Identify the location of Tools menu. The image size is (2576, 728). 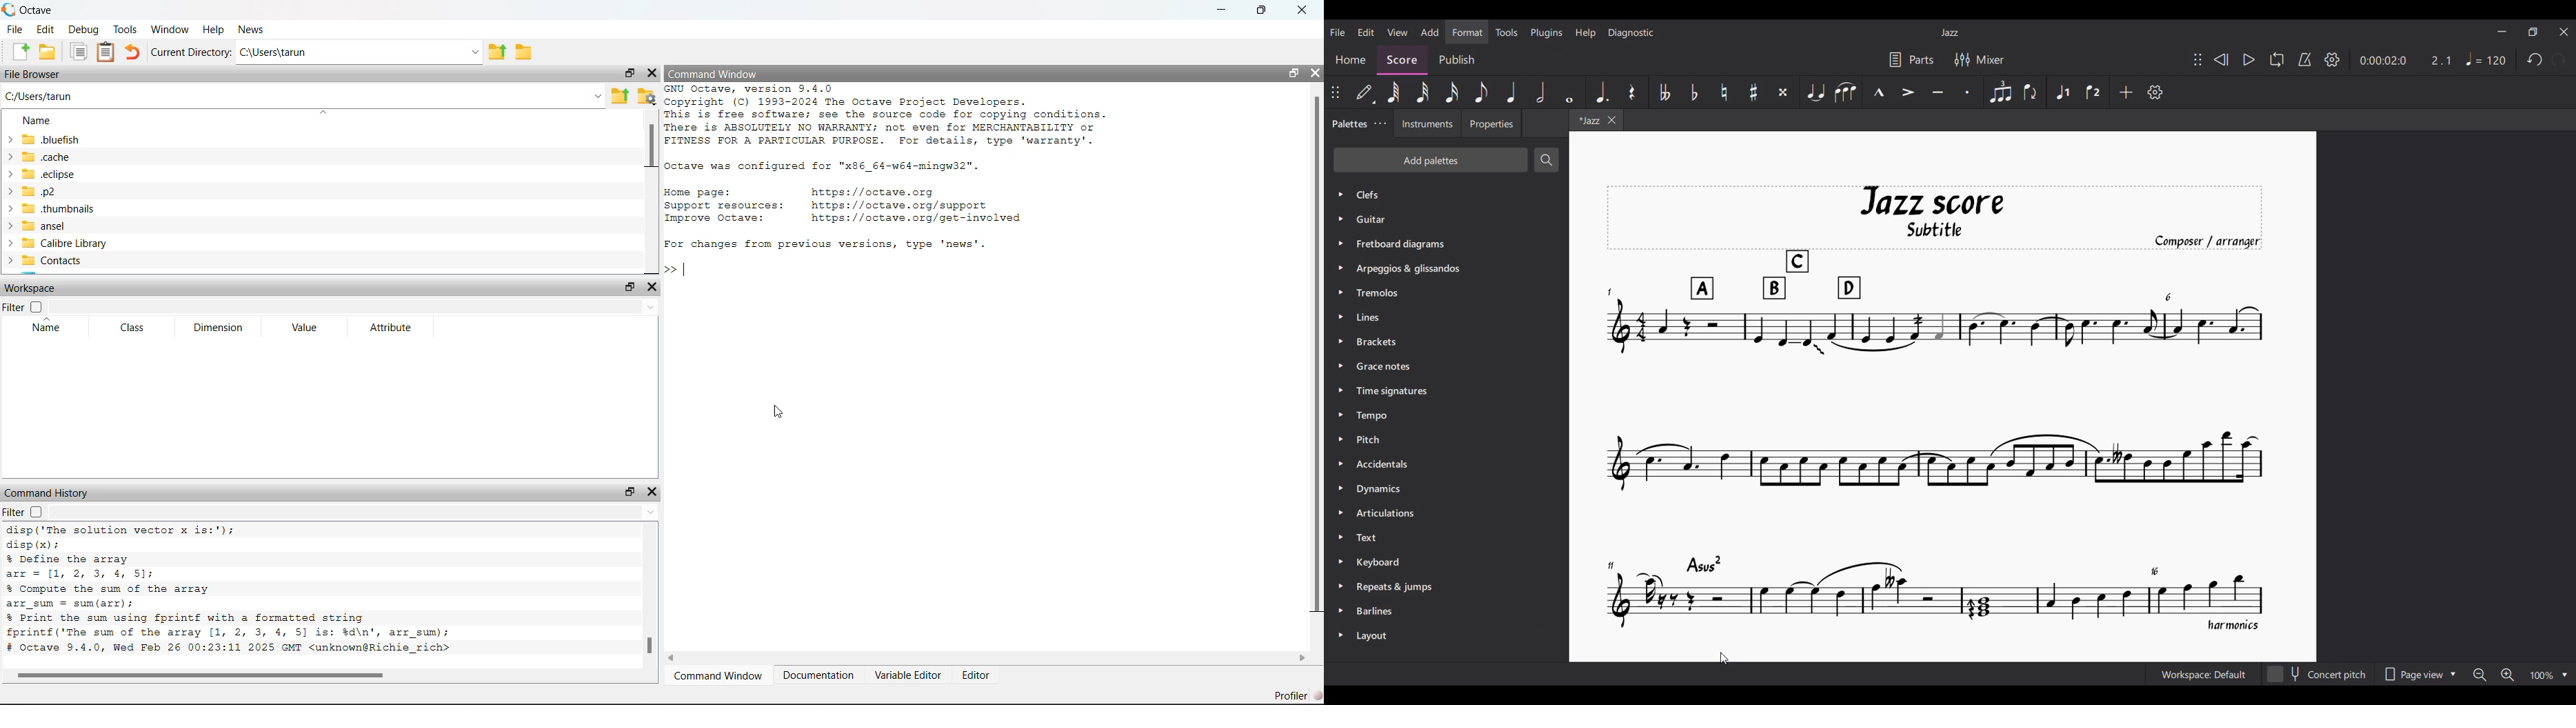
(1506, 33).